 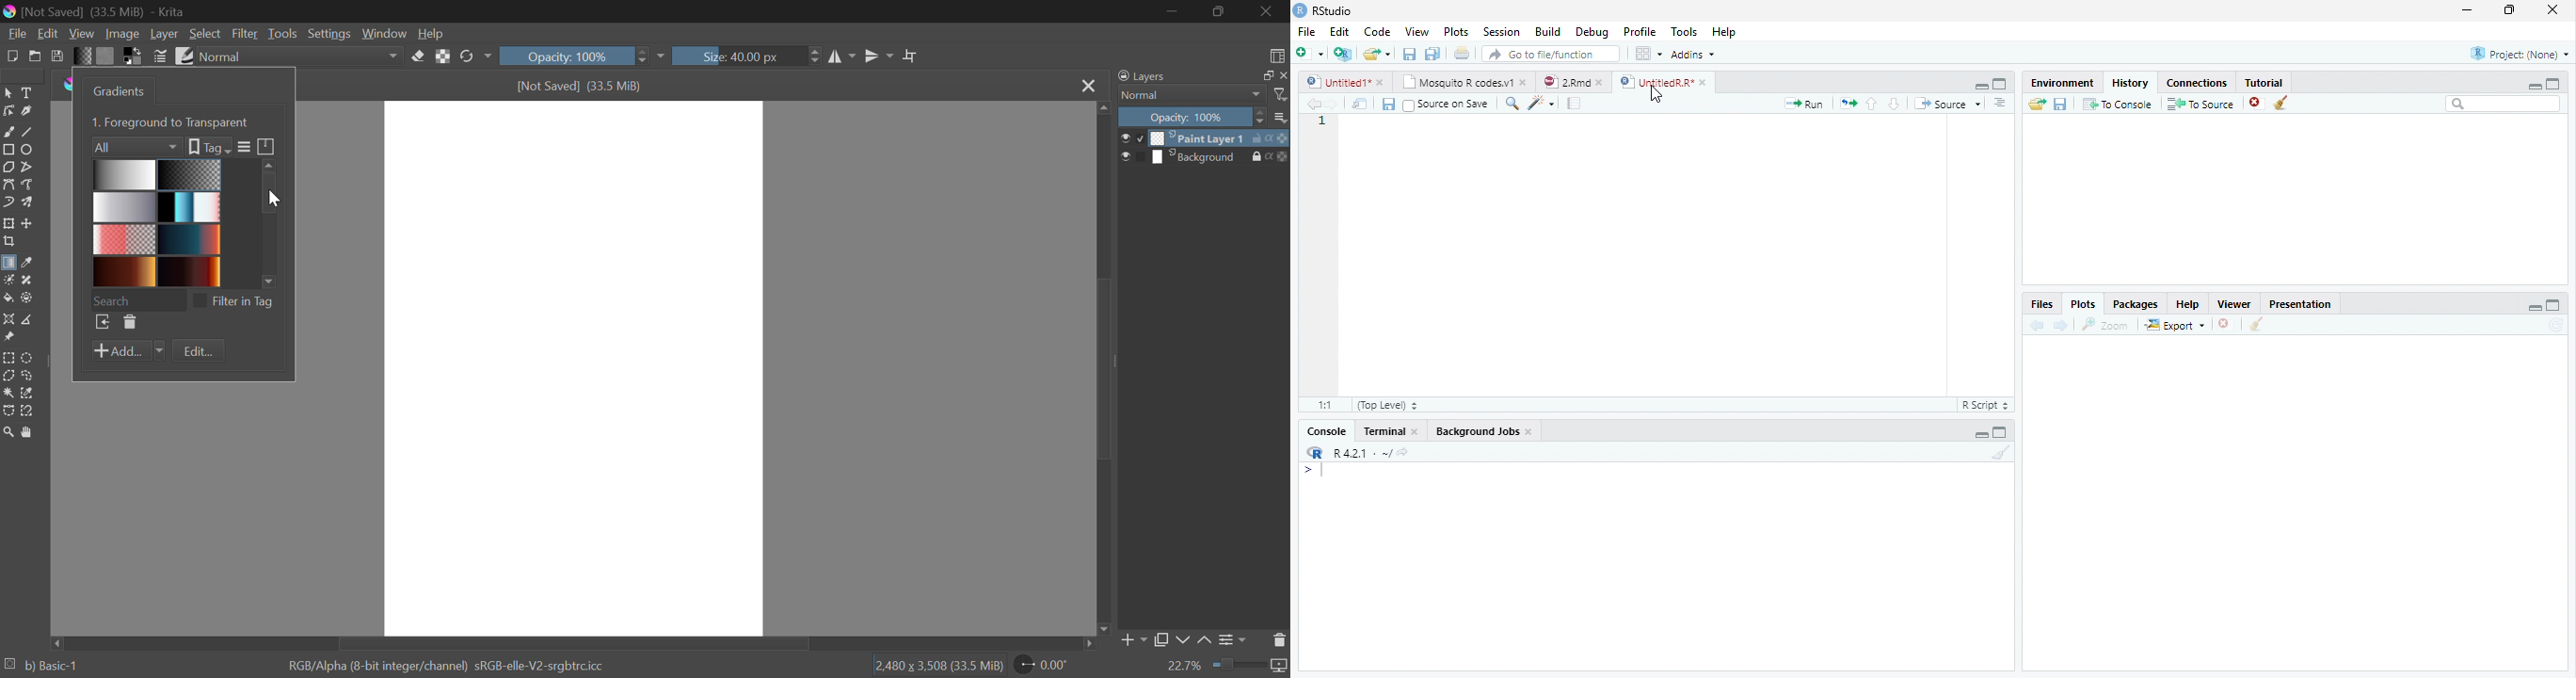 What do you see at coordinates (573, 367) in the screenshot?
I see `Document Workspace` at bounding box center [573, 367].